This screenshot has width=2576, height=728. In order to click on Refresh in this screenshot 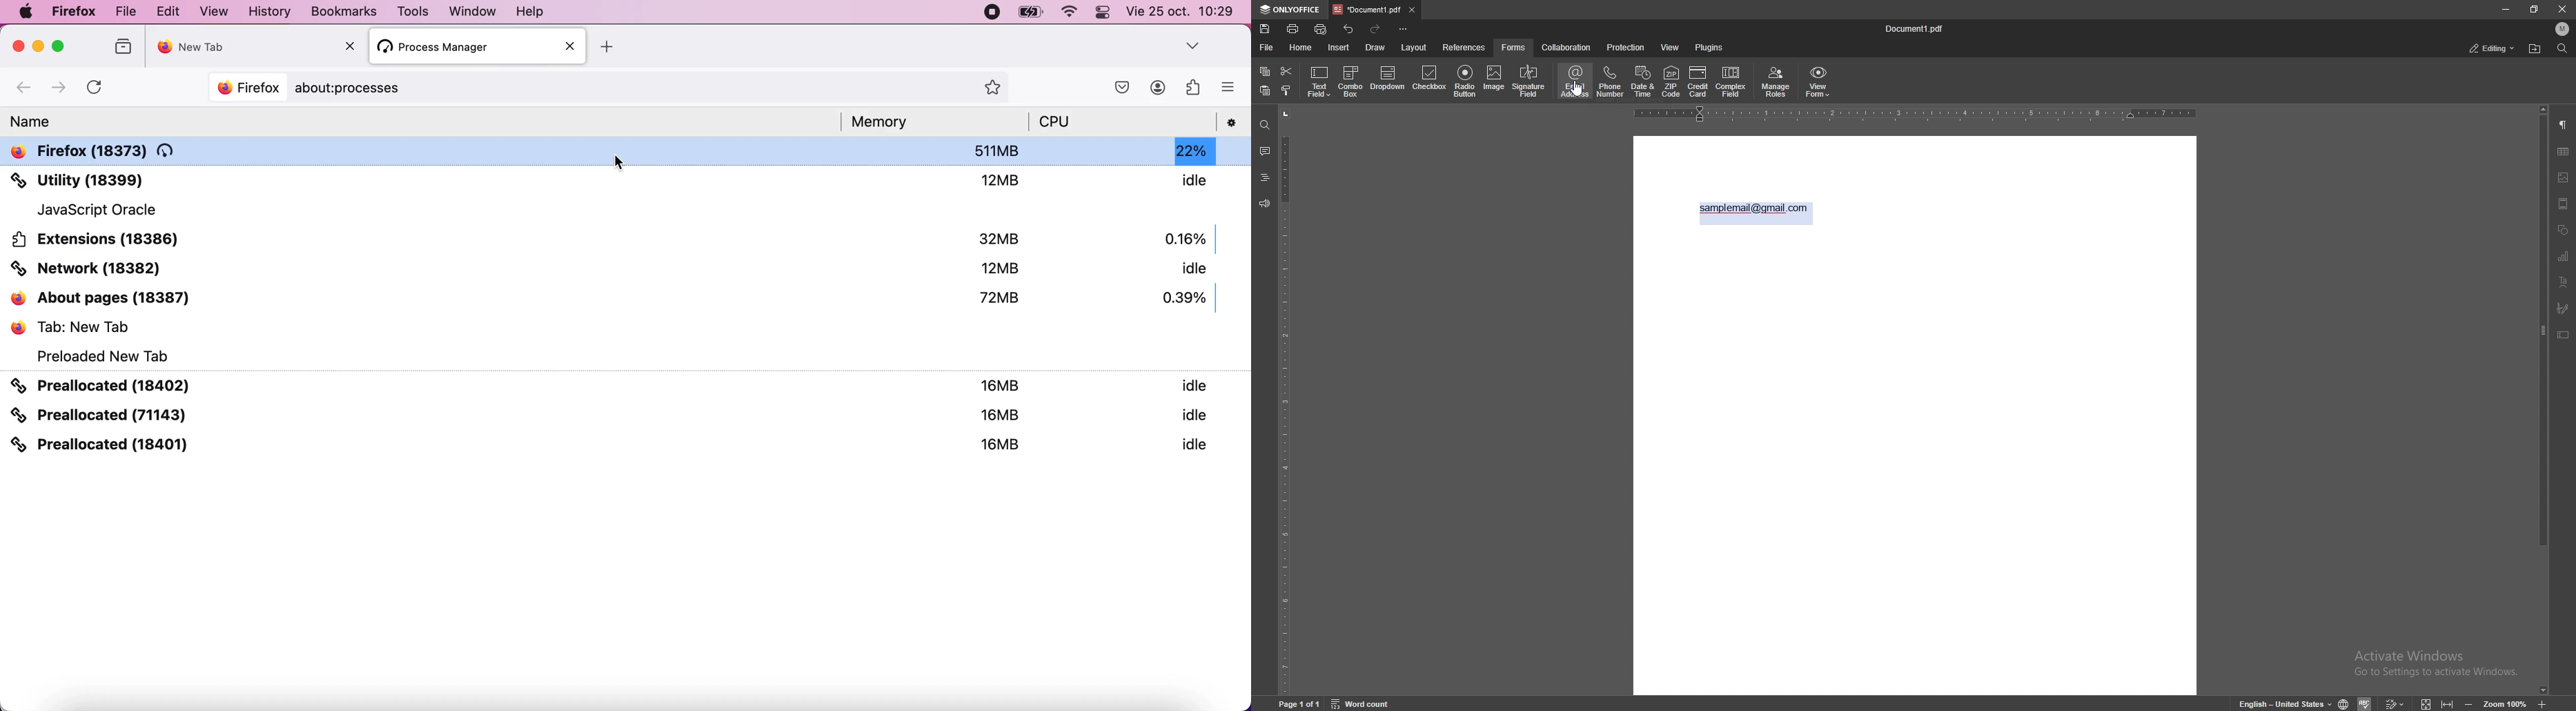, I will do `click(93, 89)`.